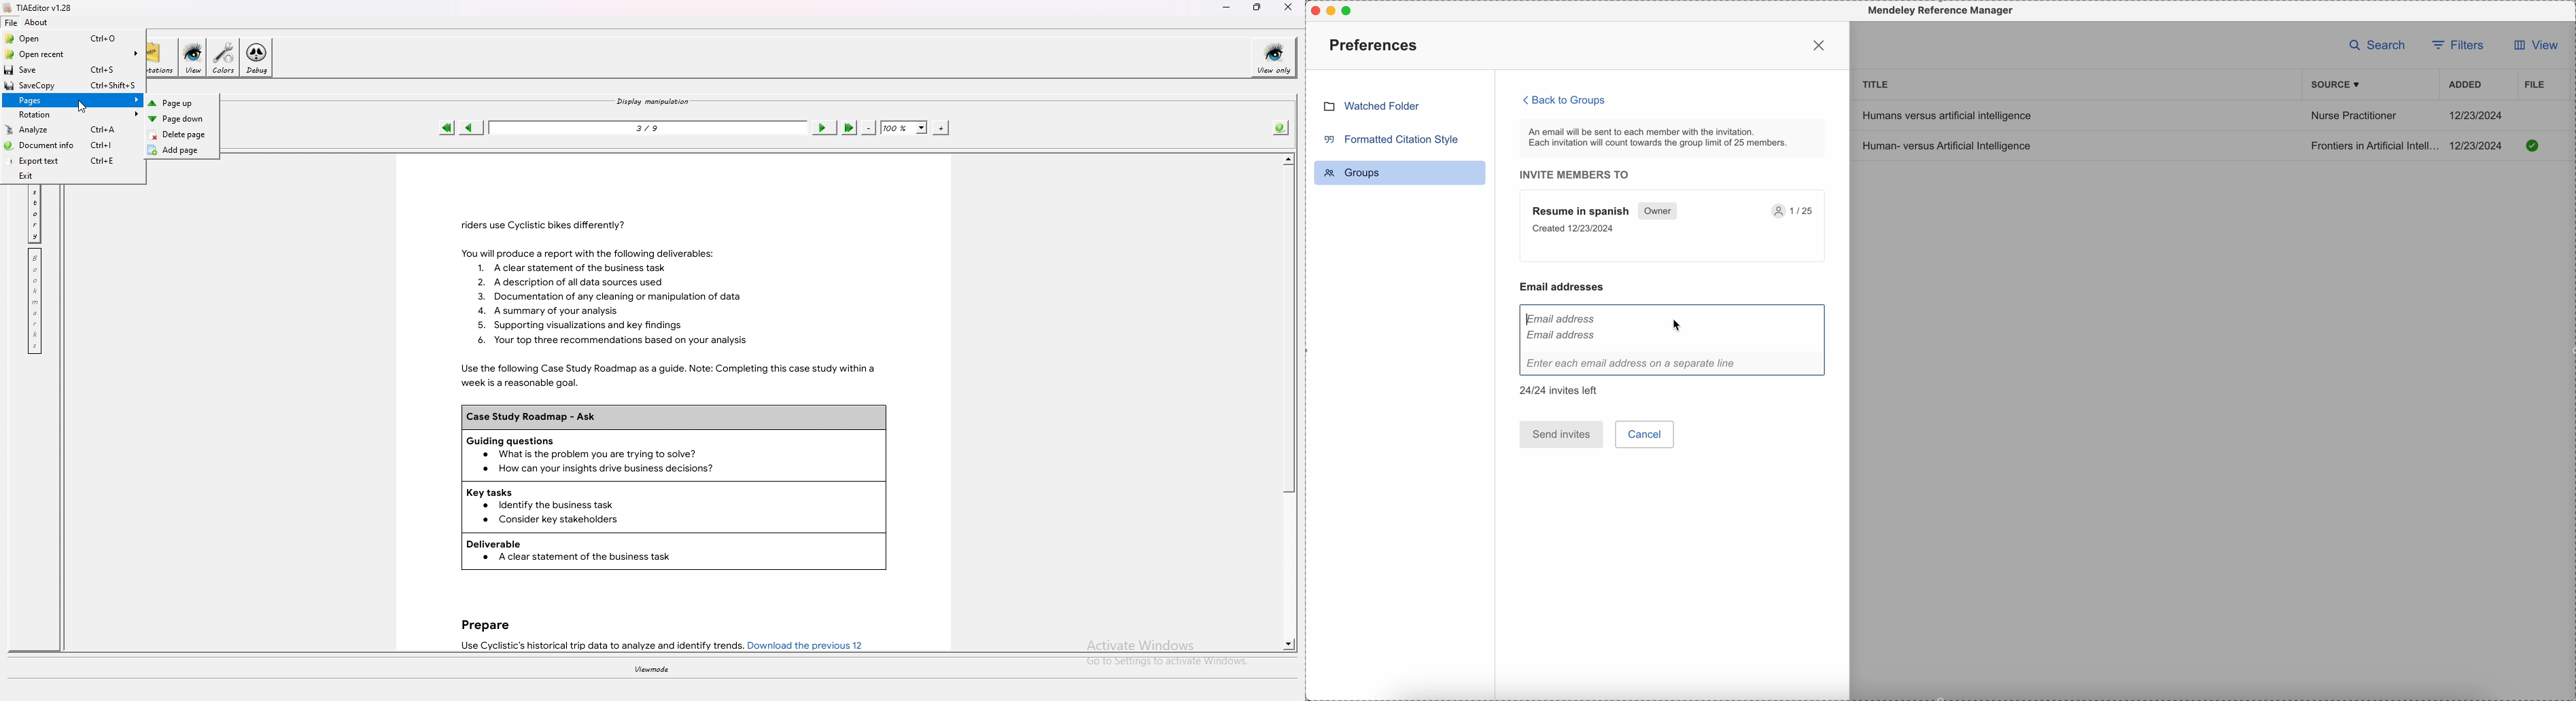 This screenshot has width=2576, height=728. I want to click on Analyze Ctrl+A, so click(71, 130).